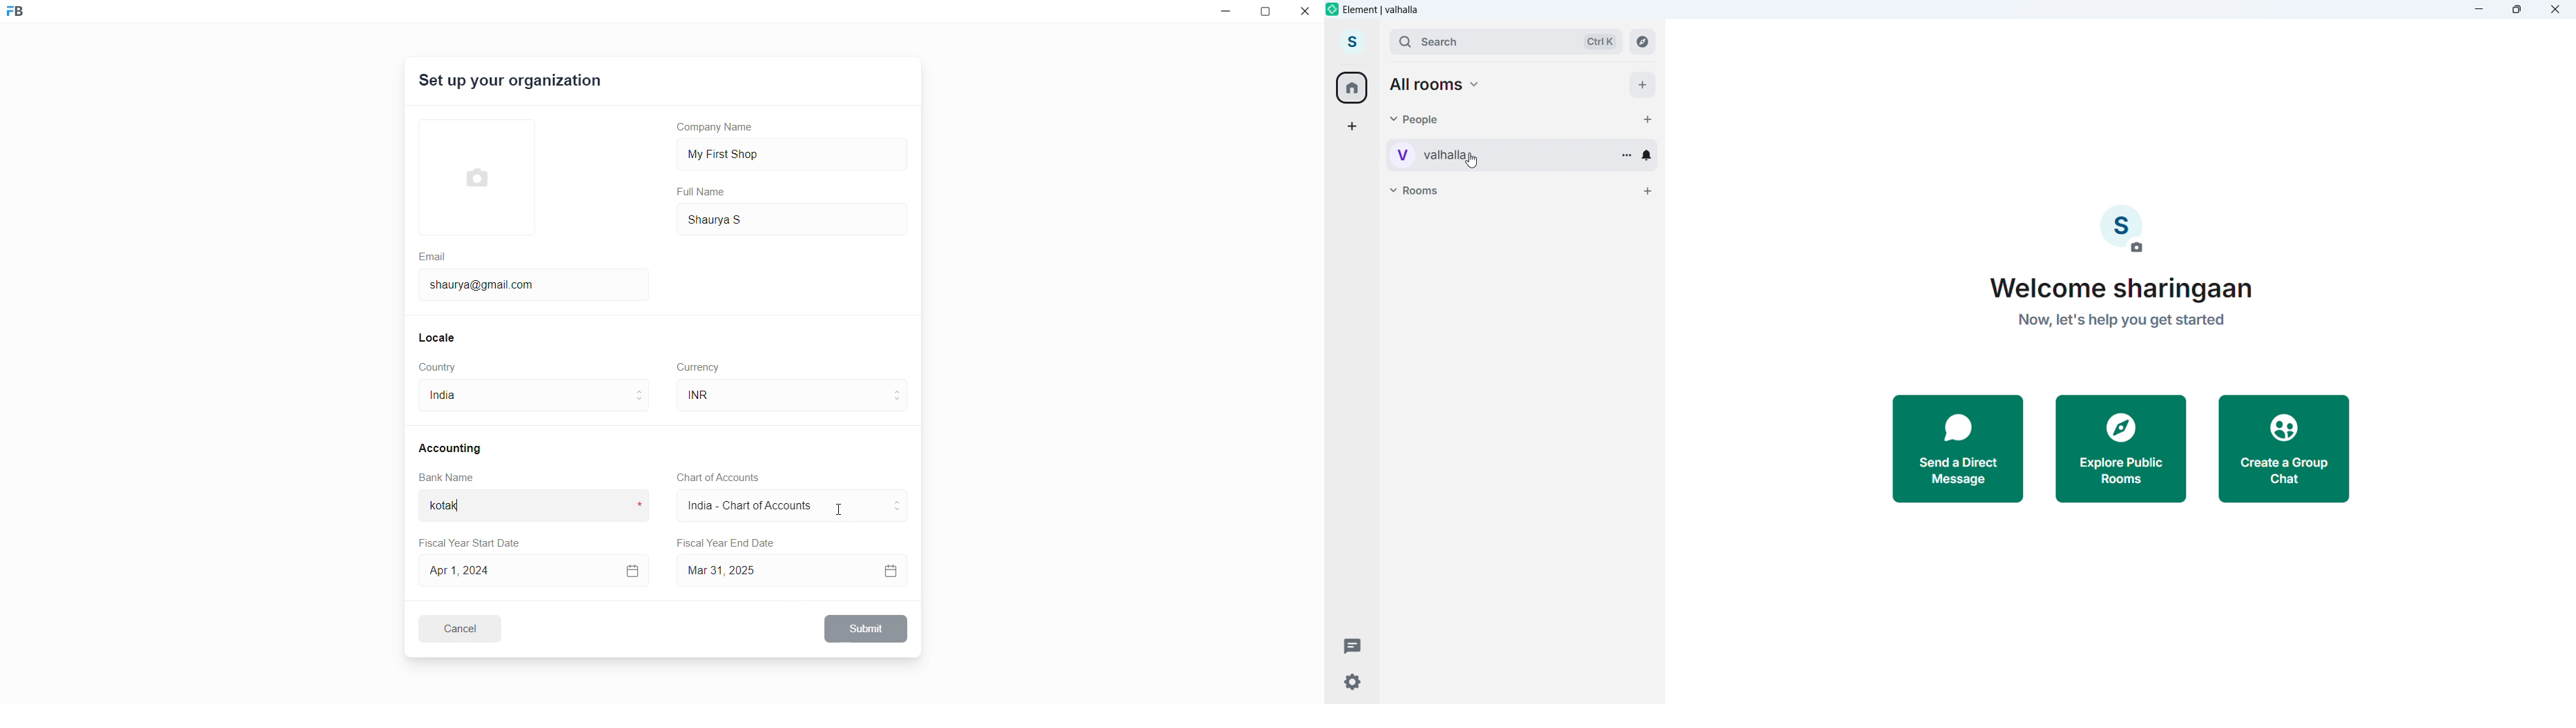  Describe the element at coordinates (900, 402) in the screenshot. I see `move to below currency` at that location.